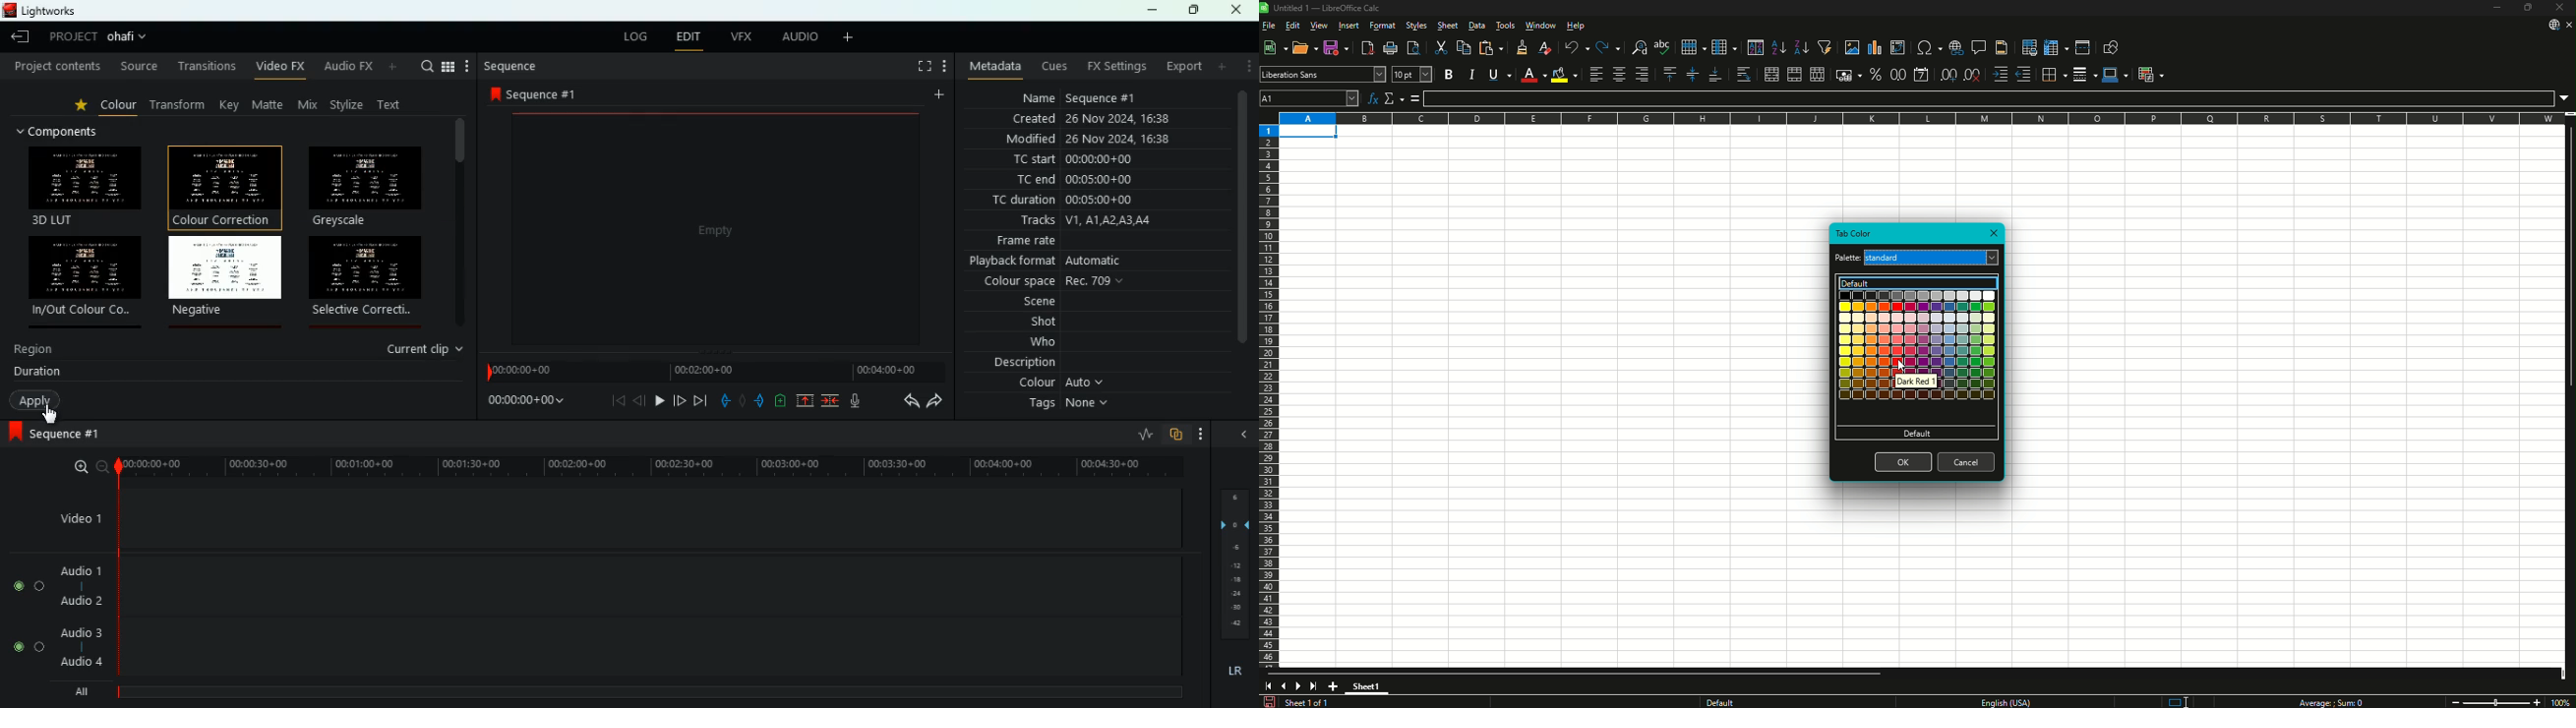  What do you see at coordinates (2497, 7) in the screenshot?
I see `Minimize` at bounding box center [2497, 7].